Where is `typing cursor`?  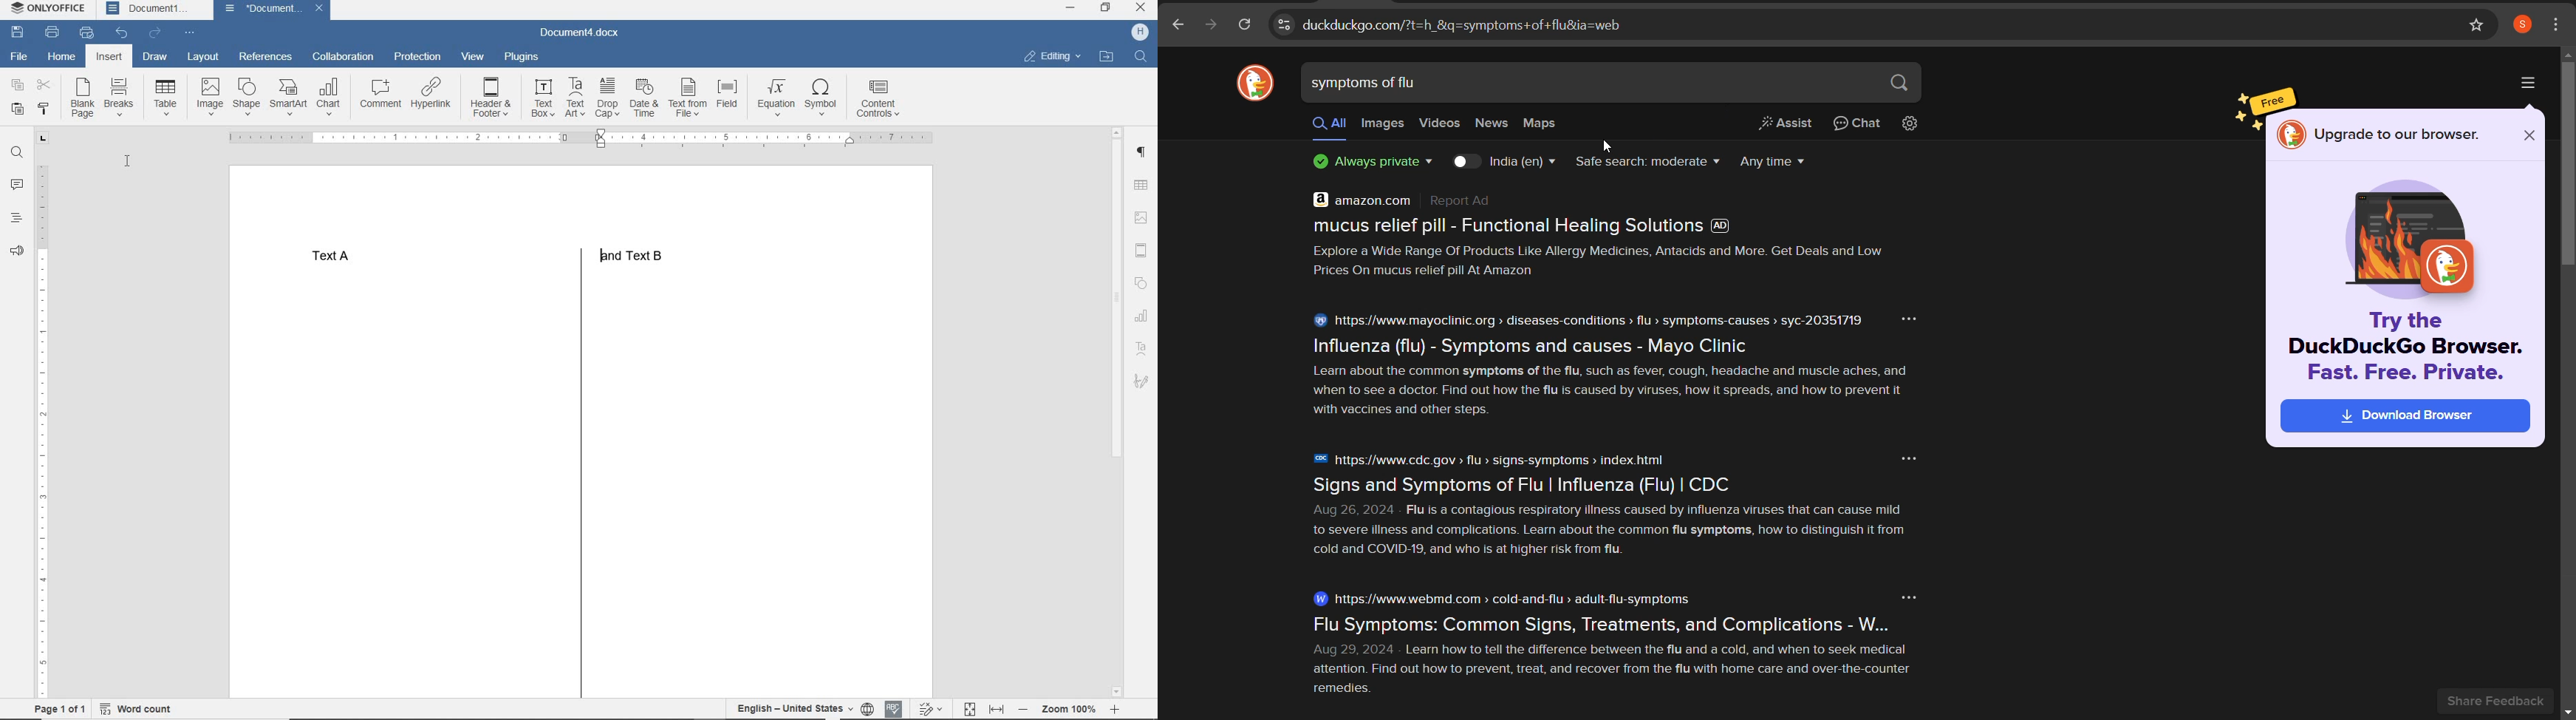
typing cursor is located at coordinates (600, 242).